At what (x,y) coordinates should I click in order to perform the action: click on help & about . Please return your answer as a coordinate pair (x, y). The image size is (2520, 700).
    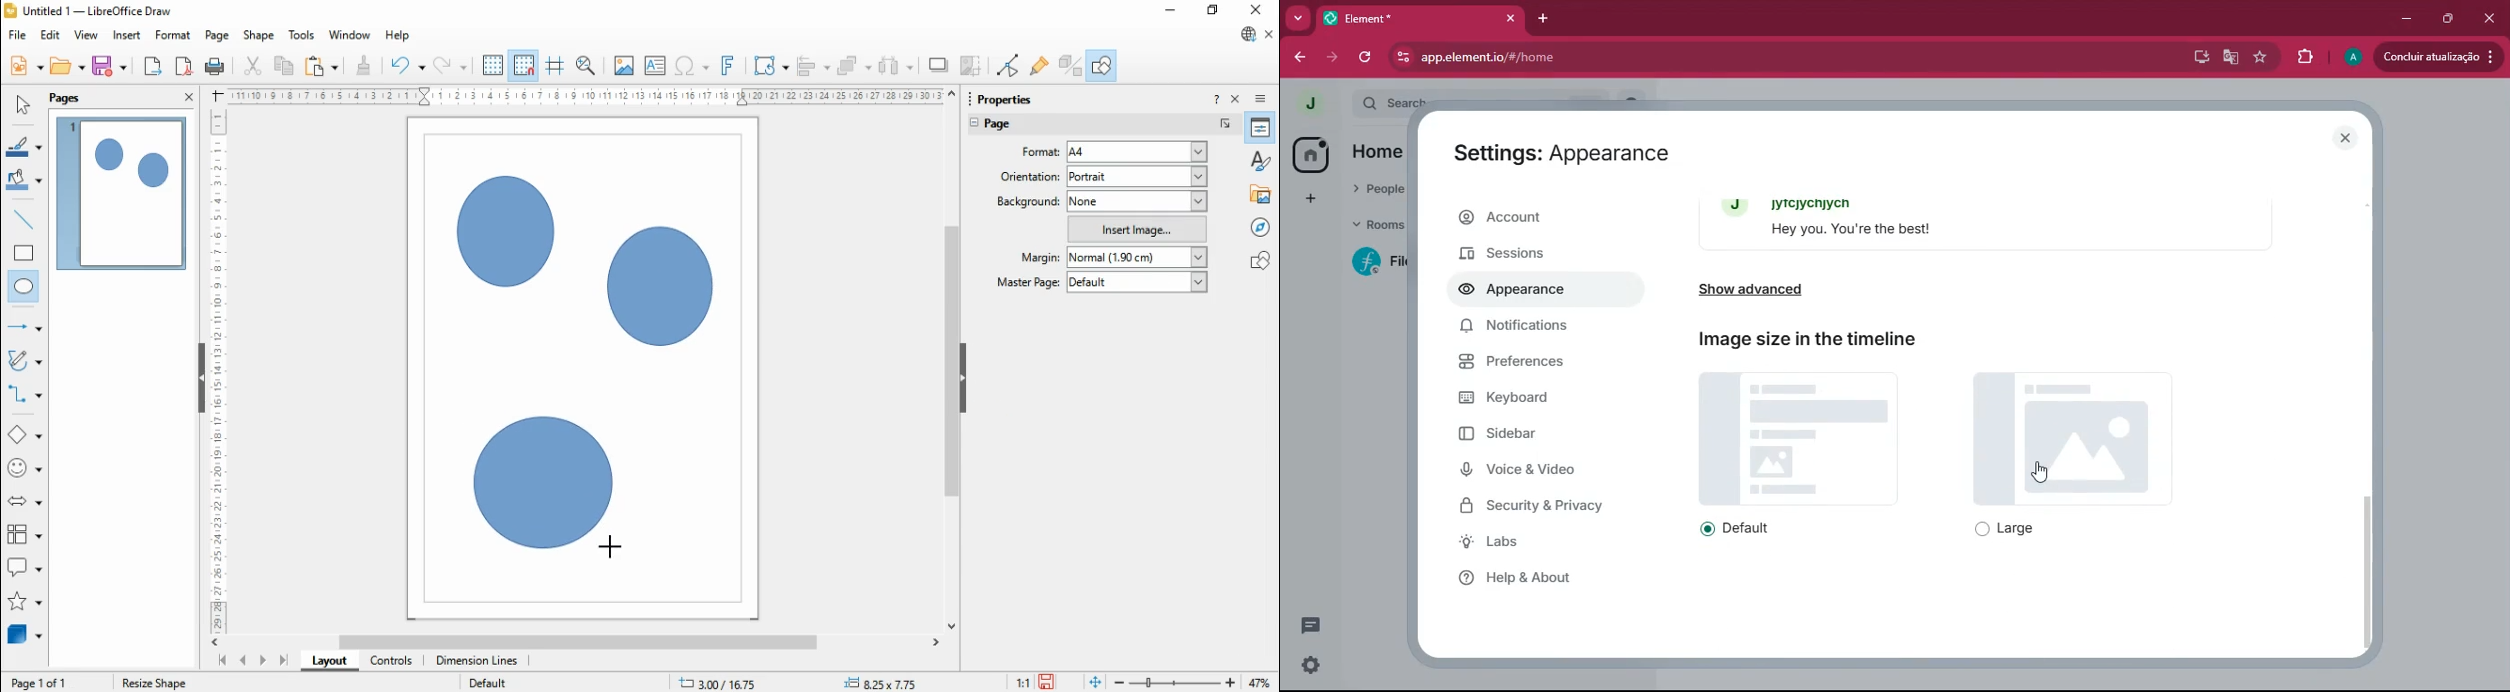
    Looking at the image, I should click on (1531, 578).